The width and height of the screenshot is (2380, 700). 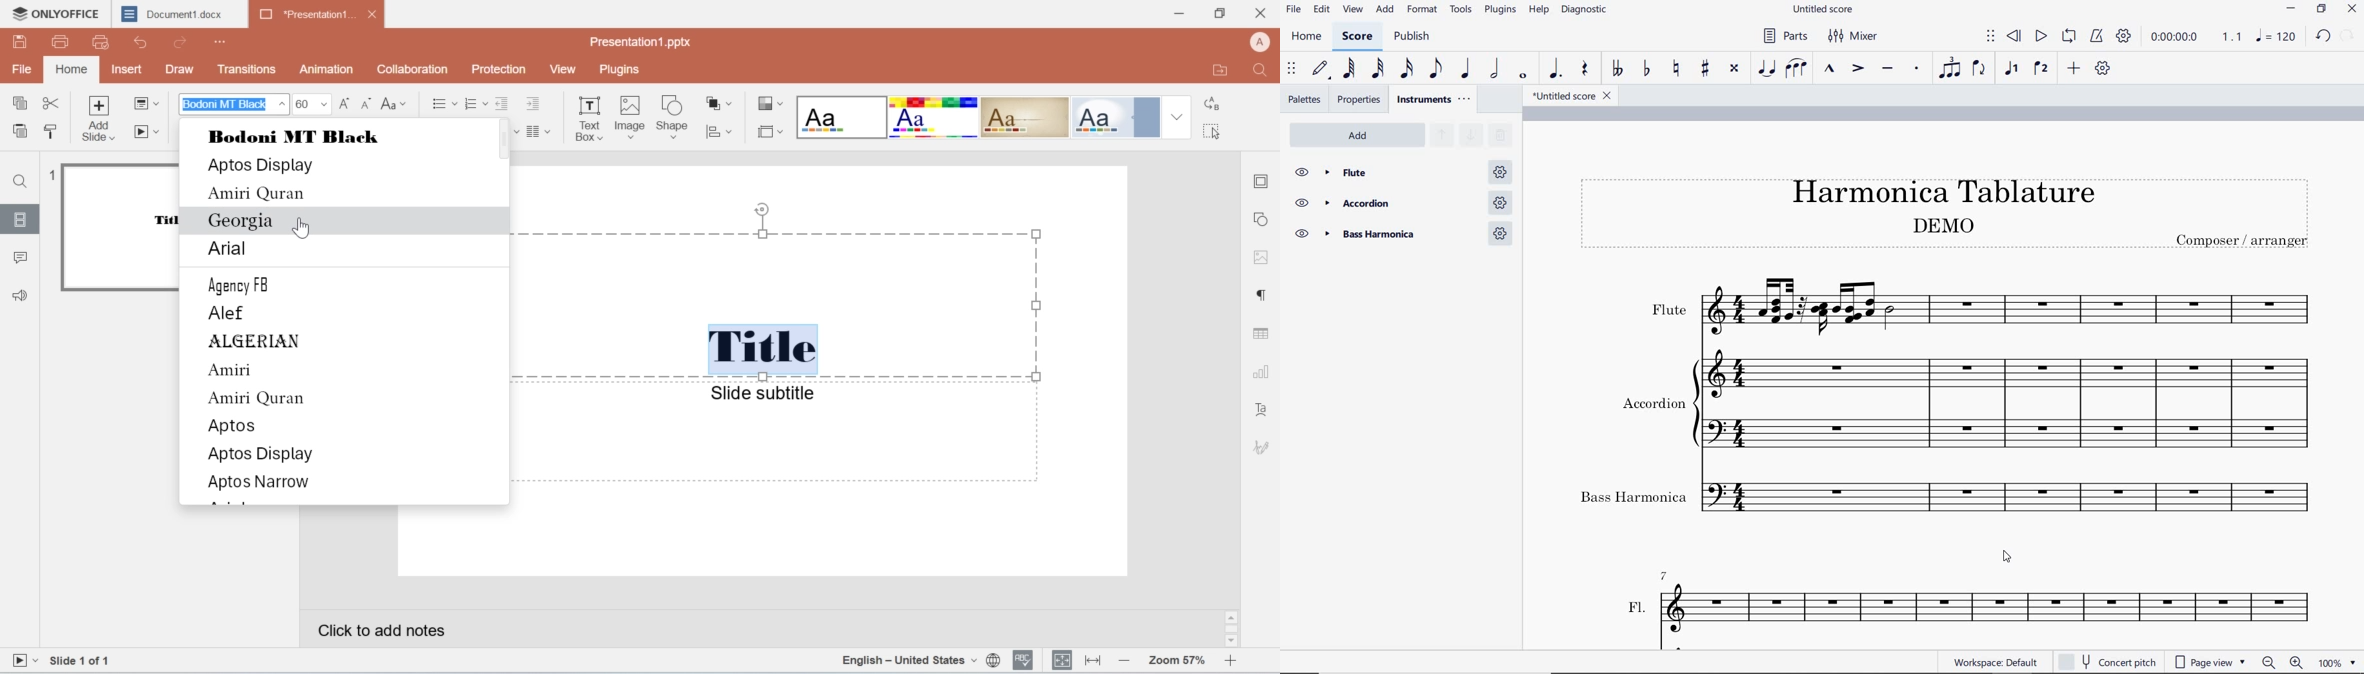 What do you see at coordinates (249, 69) in the screenshot?
I see `transitions` at bounding box center [249, 69].